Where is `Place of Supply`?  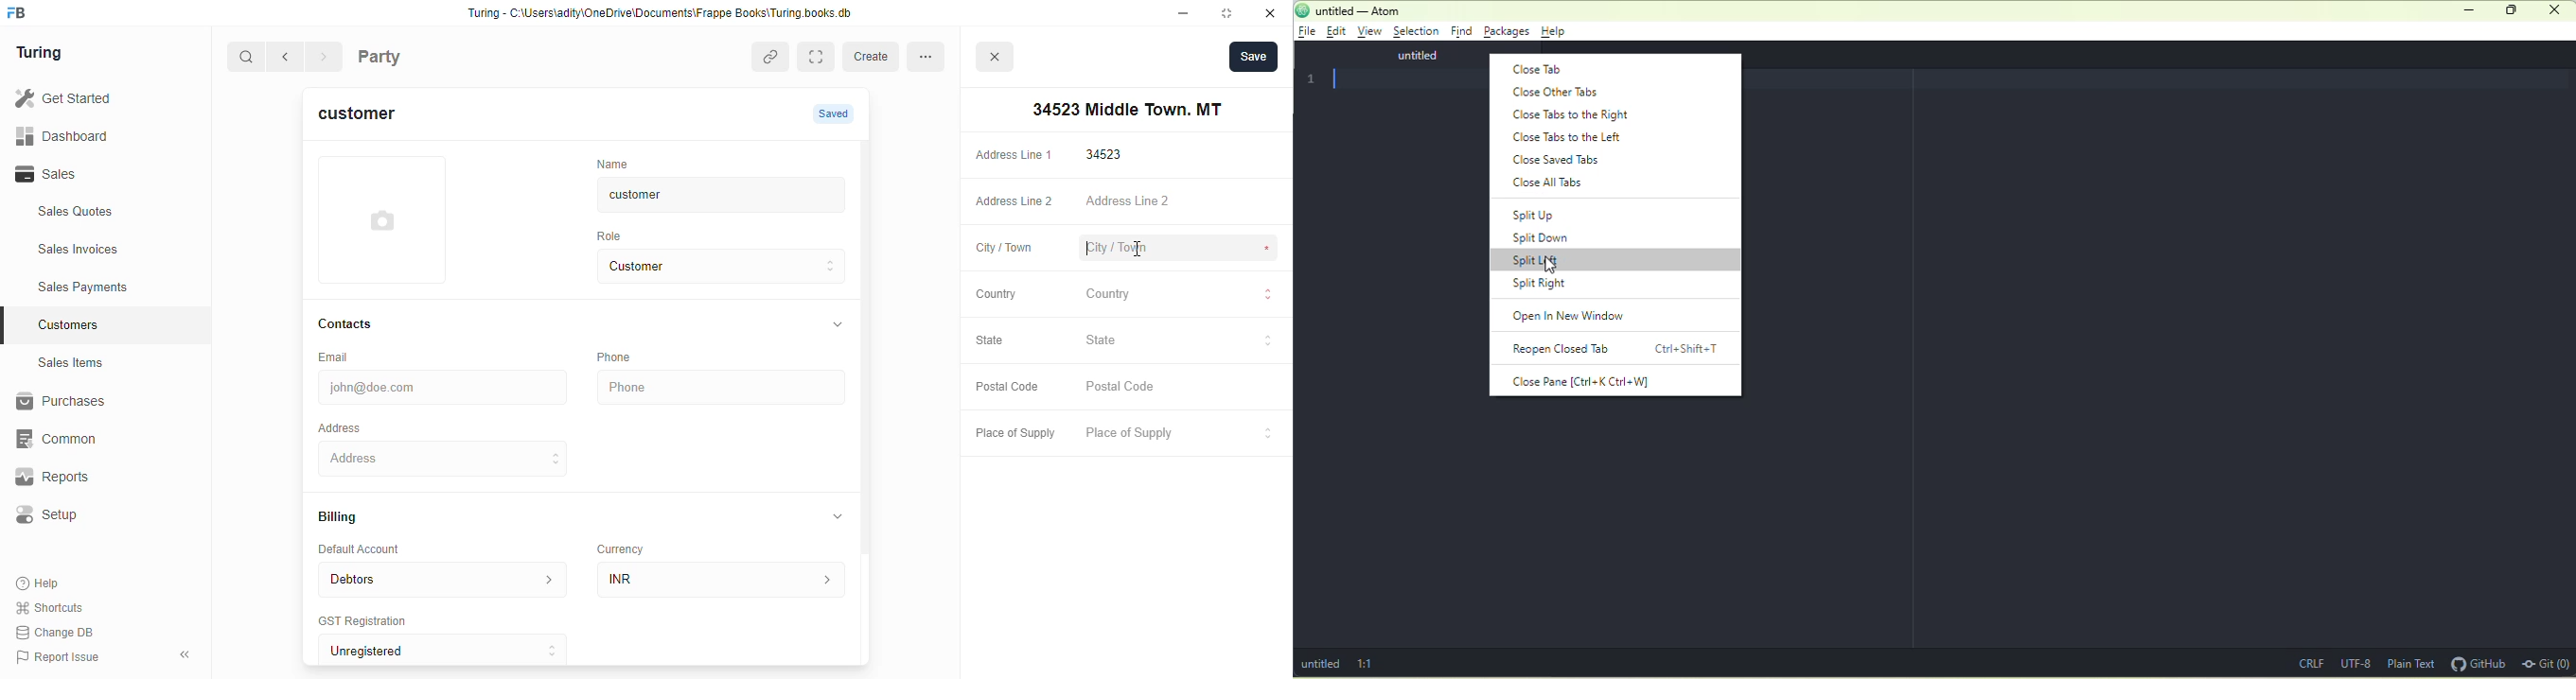 Place of Supply is located at coordinates (1176, 434).